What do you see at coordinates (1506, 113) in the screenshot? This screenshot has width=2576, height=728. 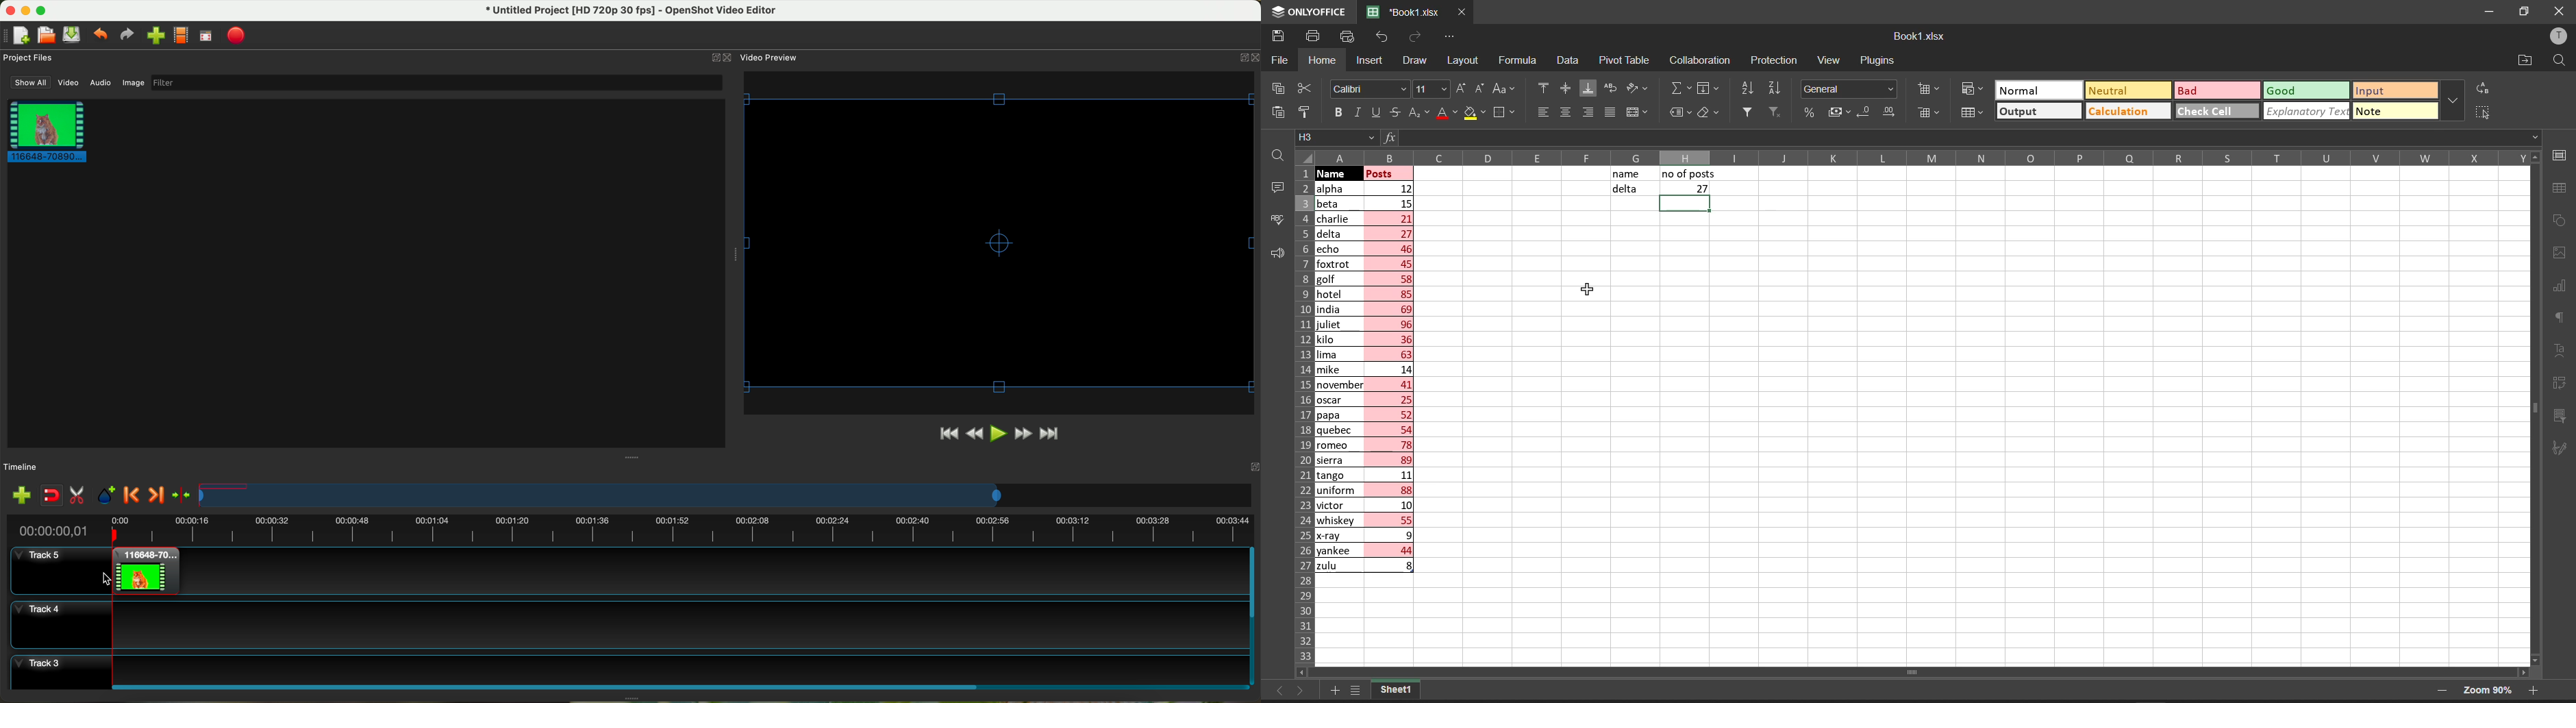 I see `borders` at bounding box center [1506, 113].